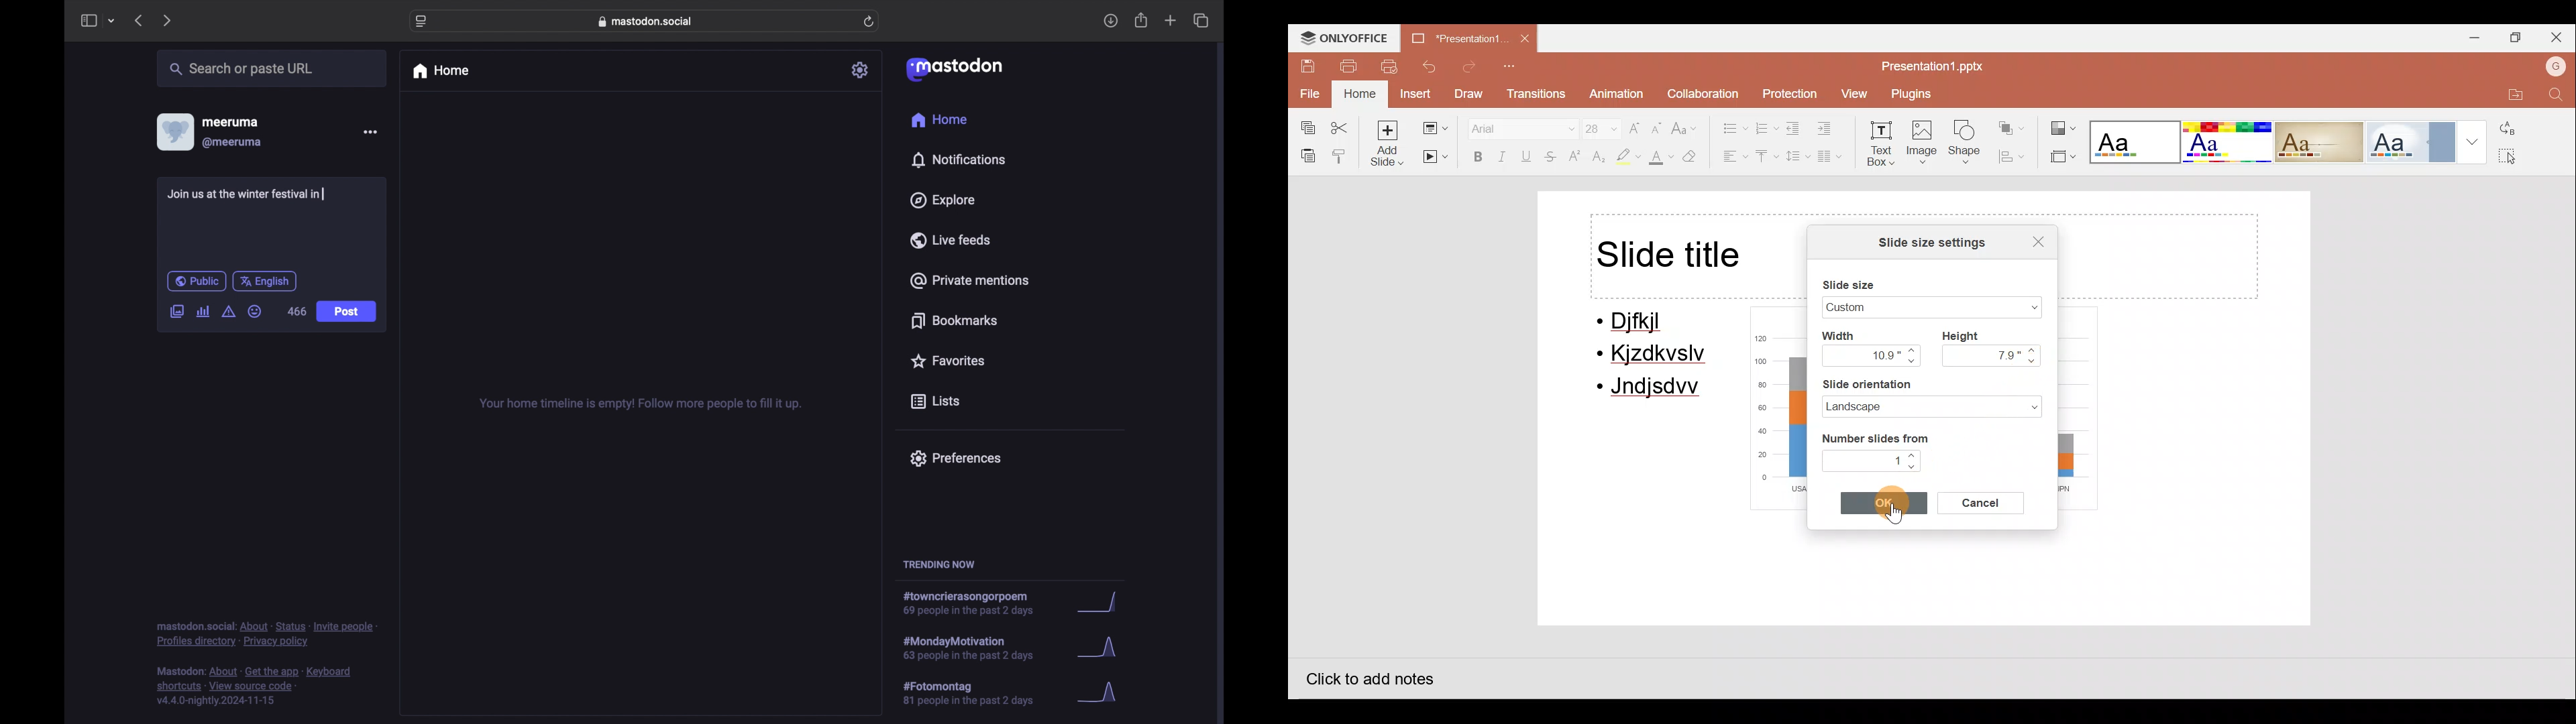  I want to click on Account name, so click(2553, 65).